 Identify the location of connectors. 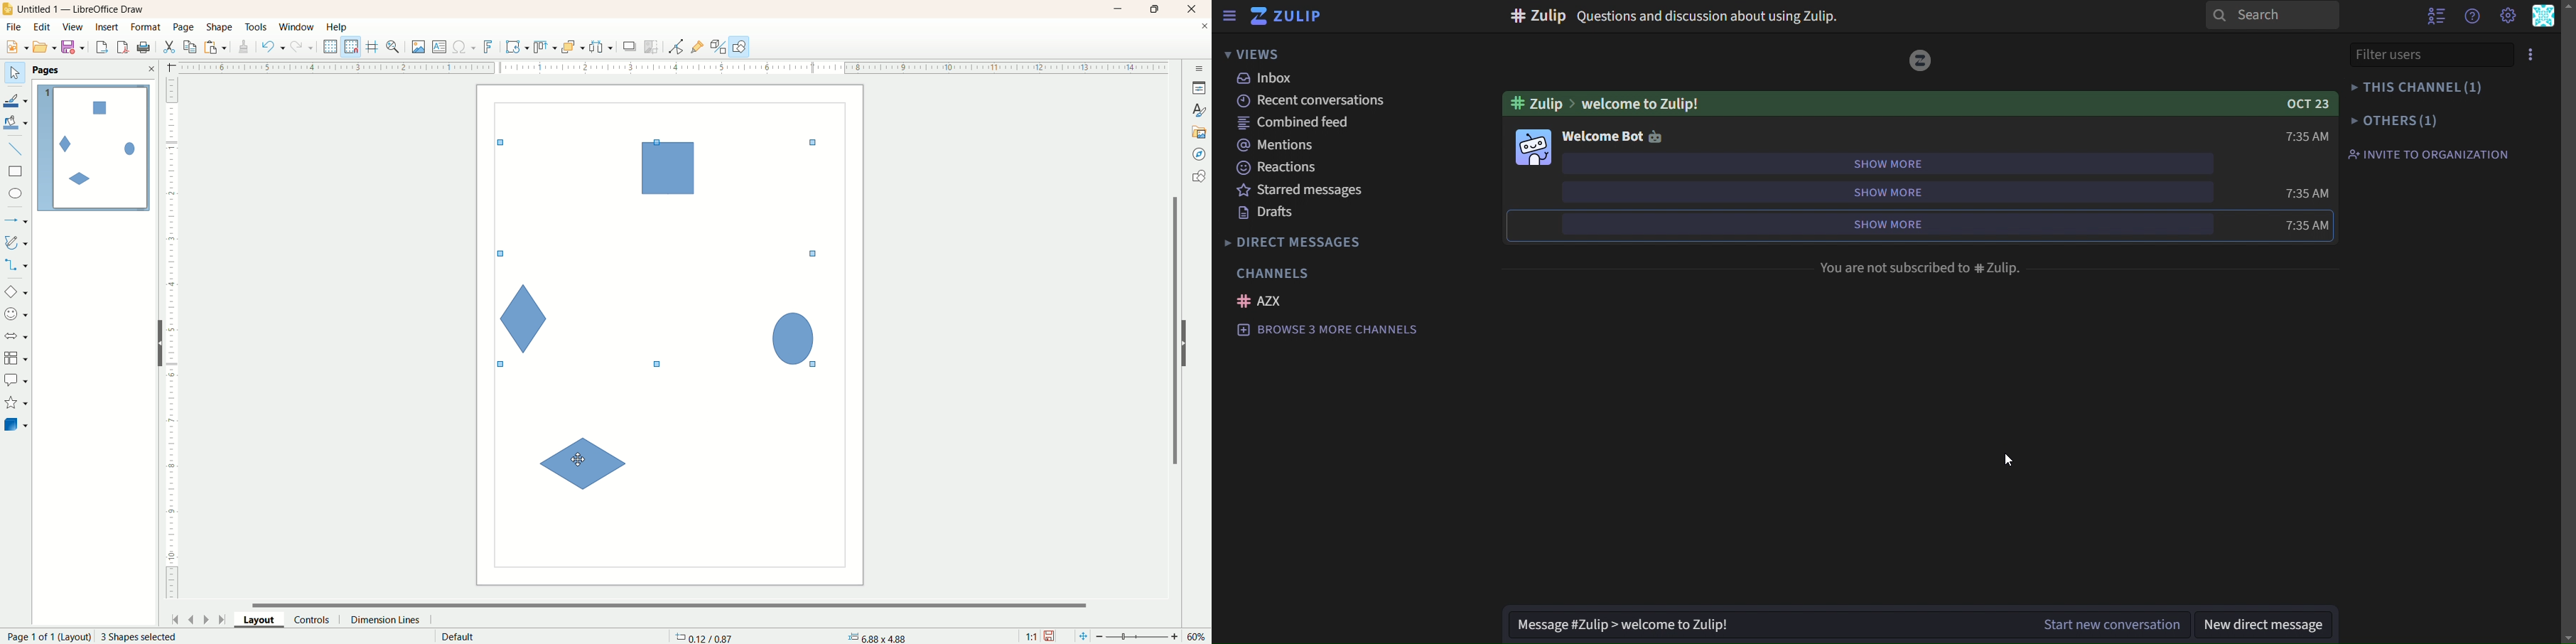
(16, 265).